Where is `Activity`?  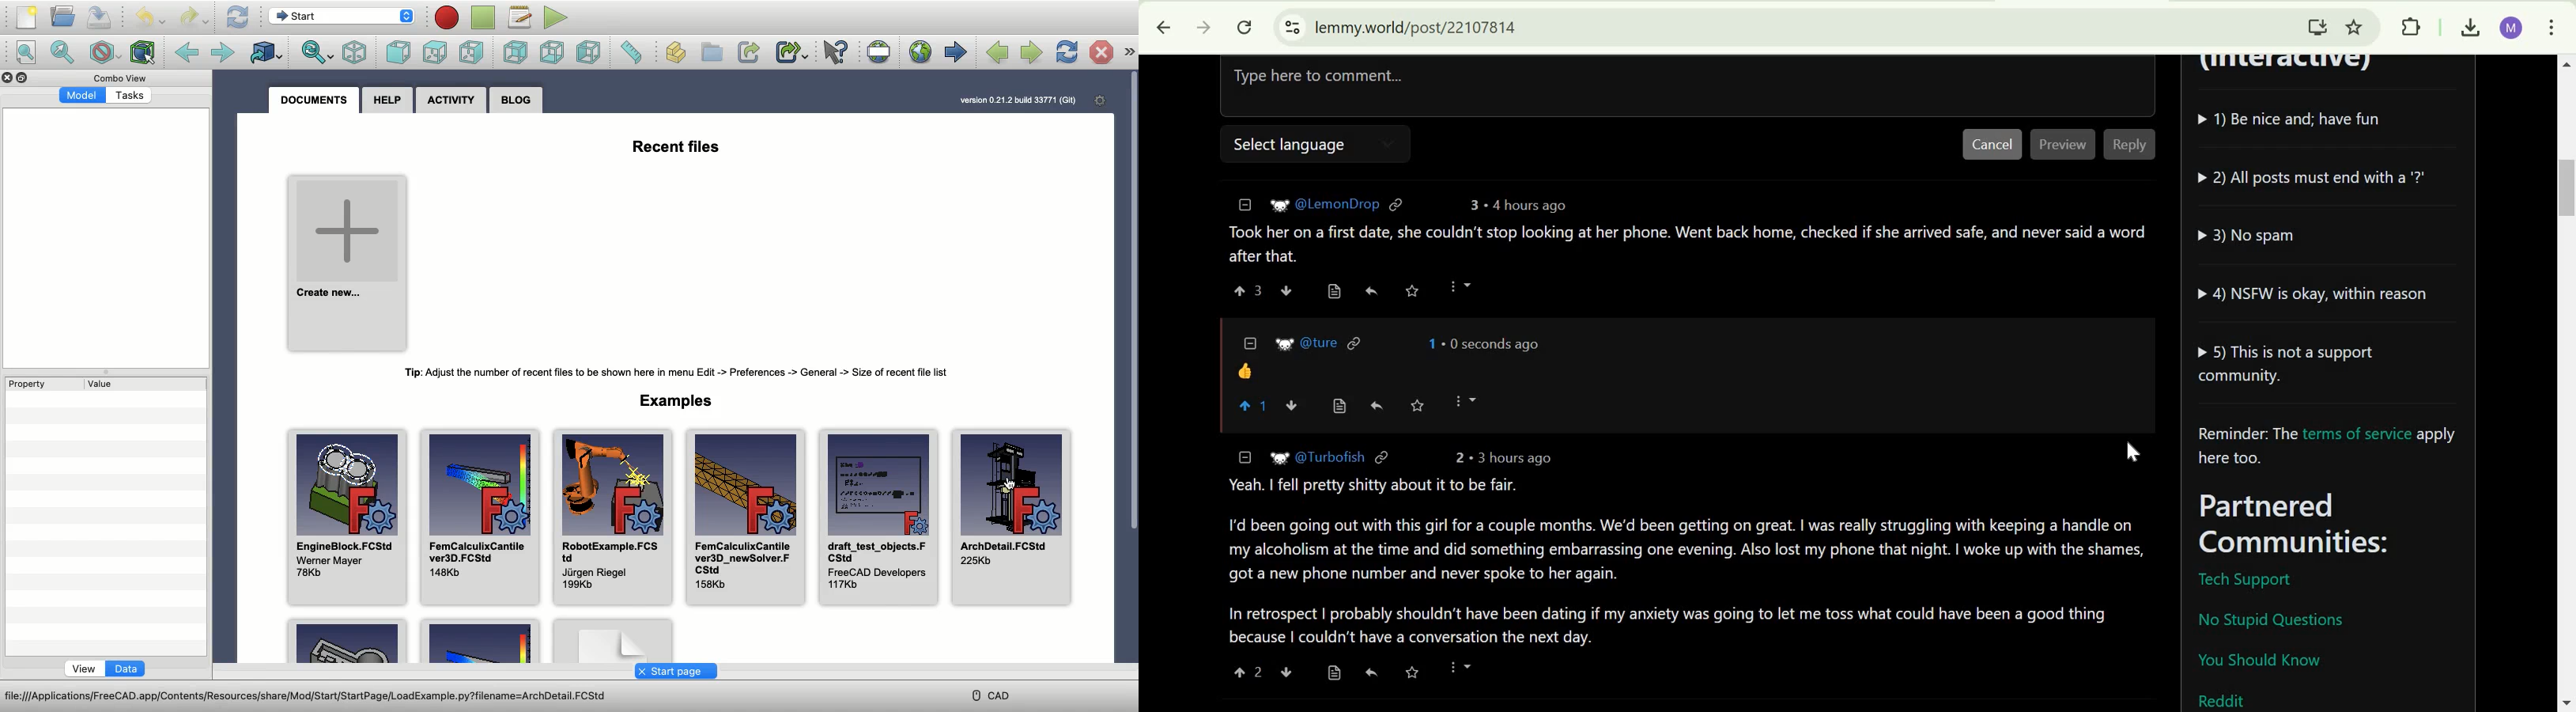 Activity is located at coordinates (448, 99).